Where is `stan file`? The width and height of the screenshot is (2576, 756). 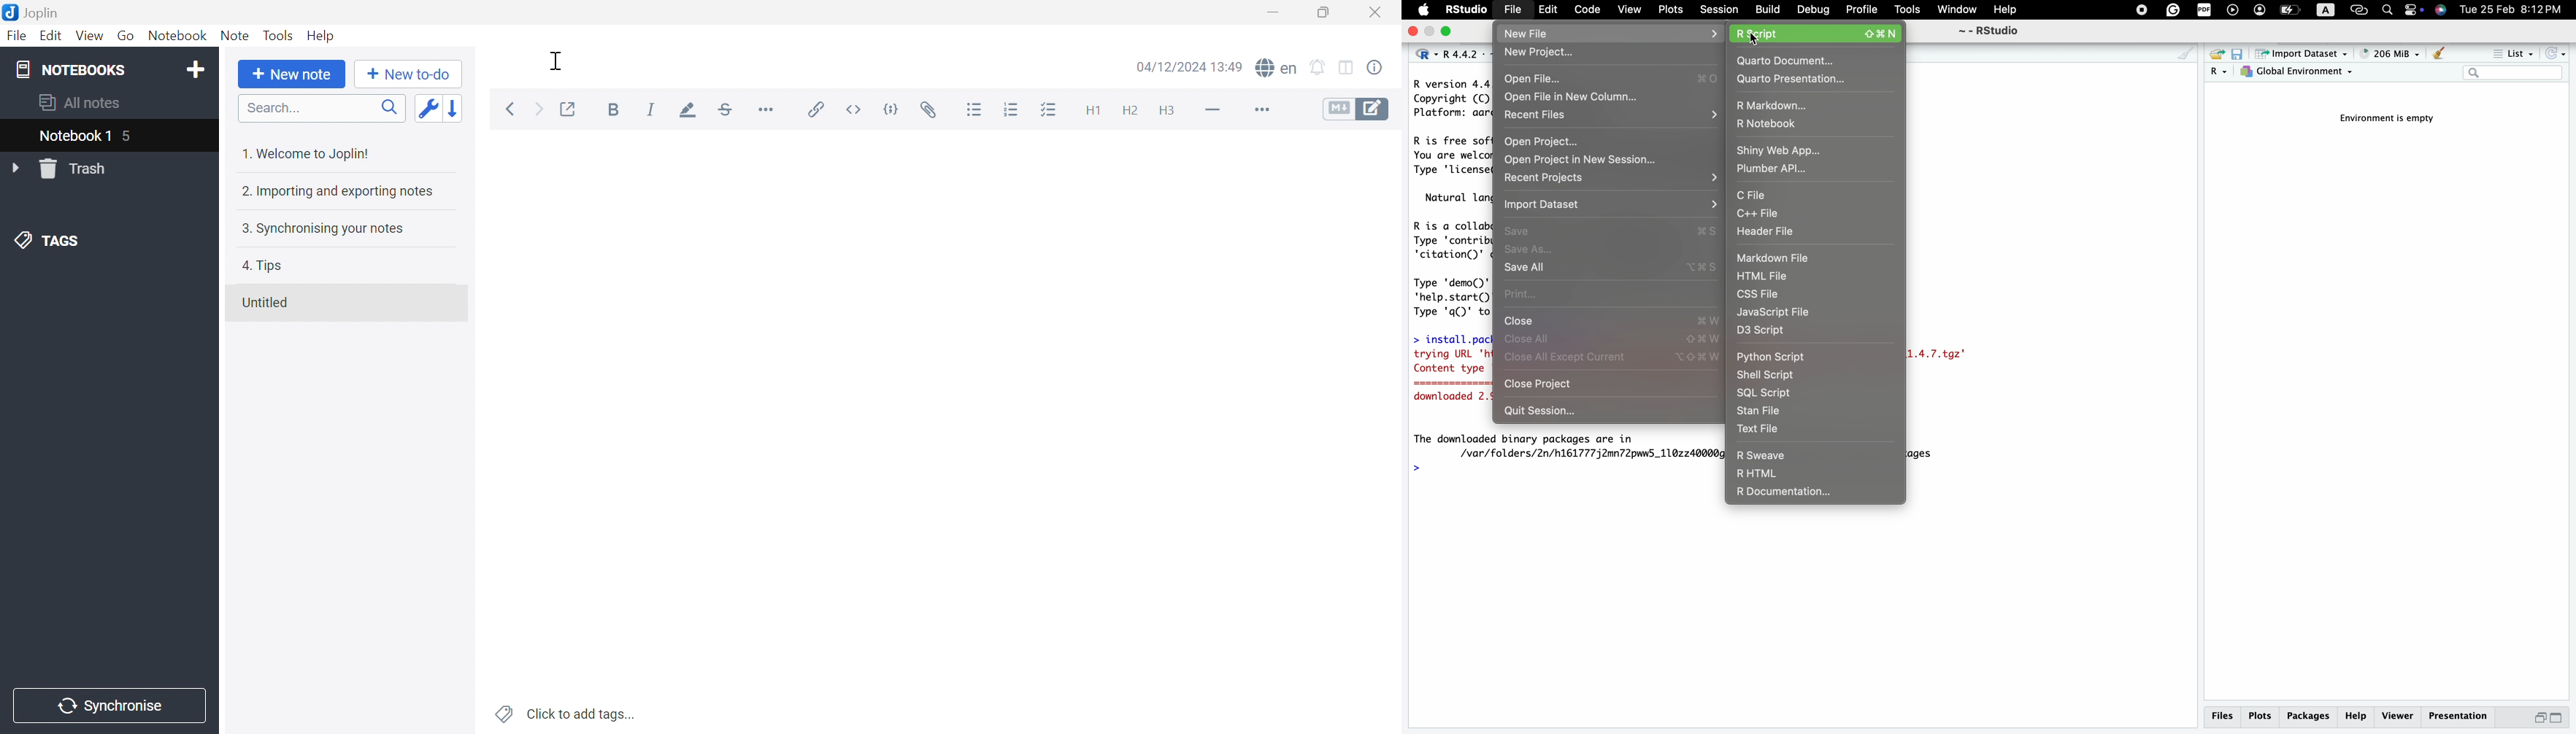
stan file is located at coordinates (1796, 411).